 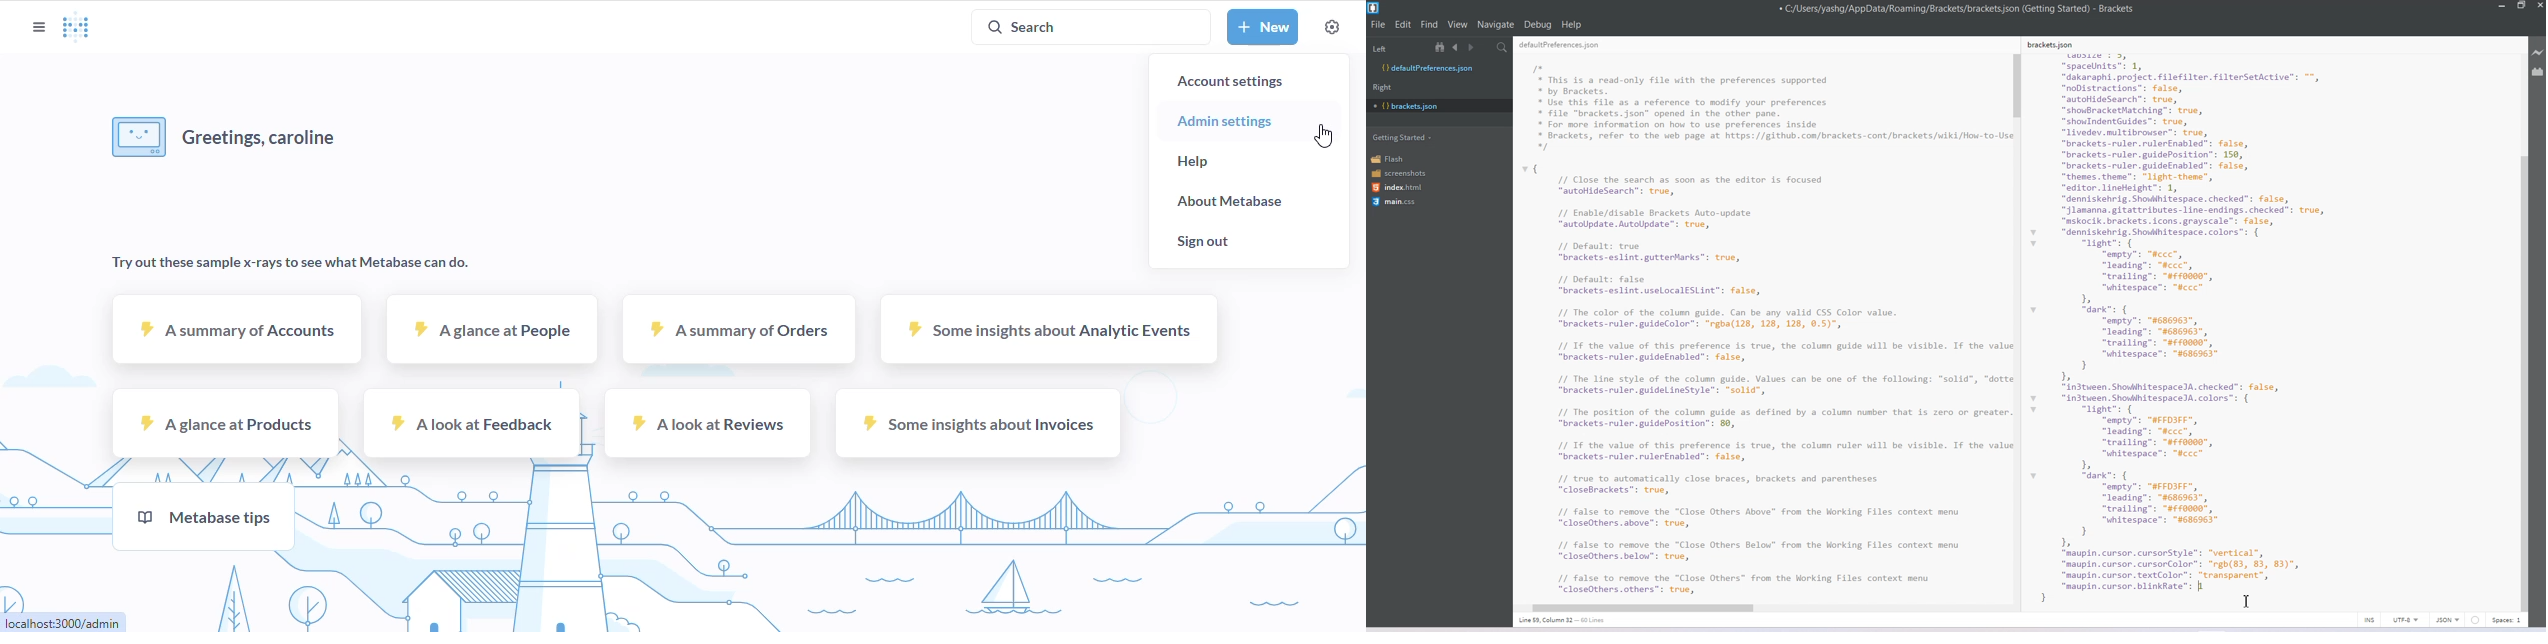 I want to click on help, so click(x=1194, y=162).